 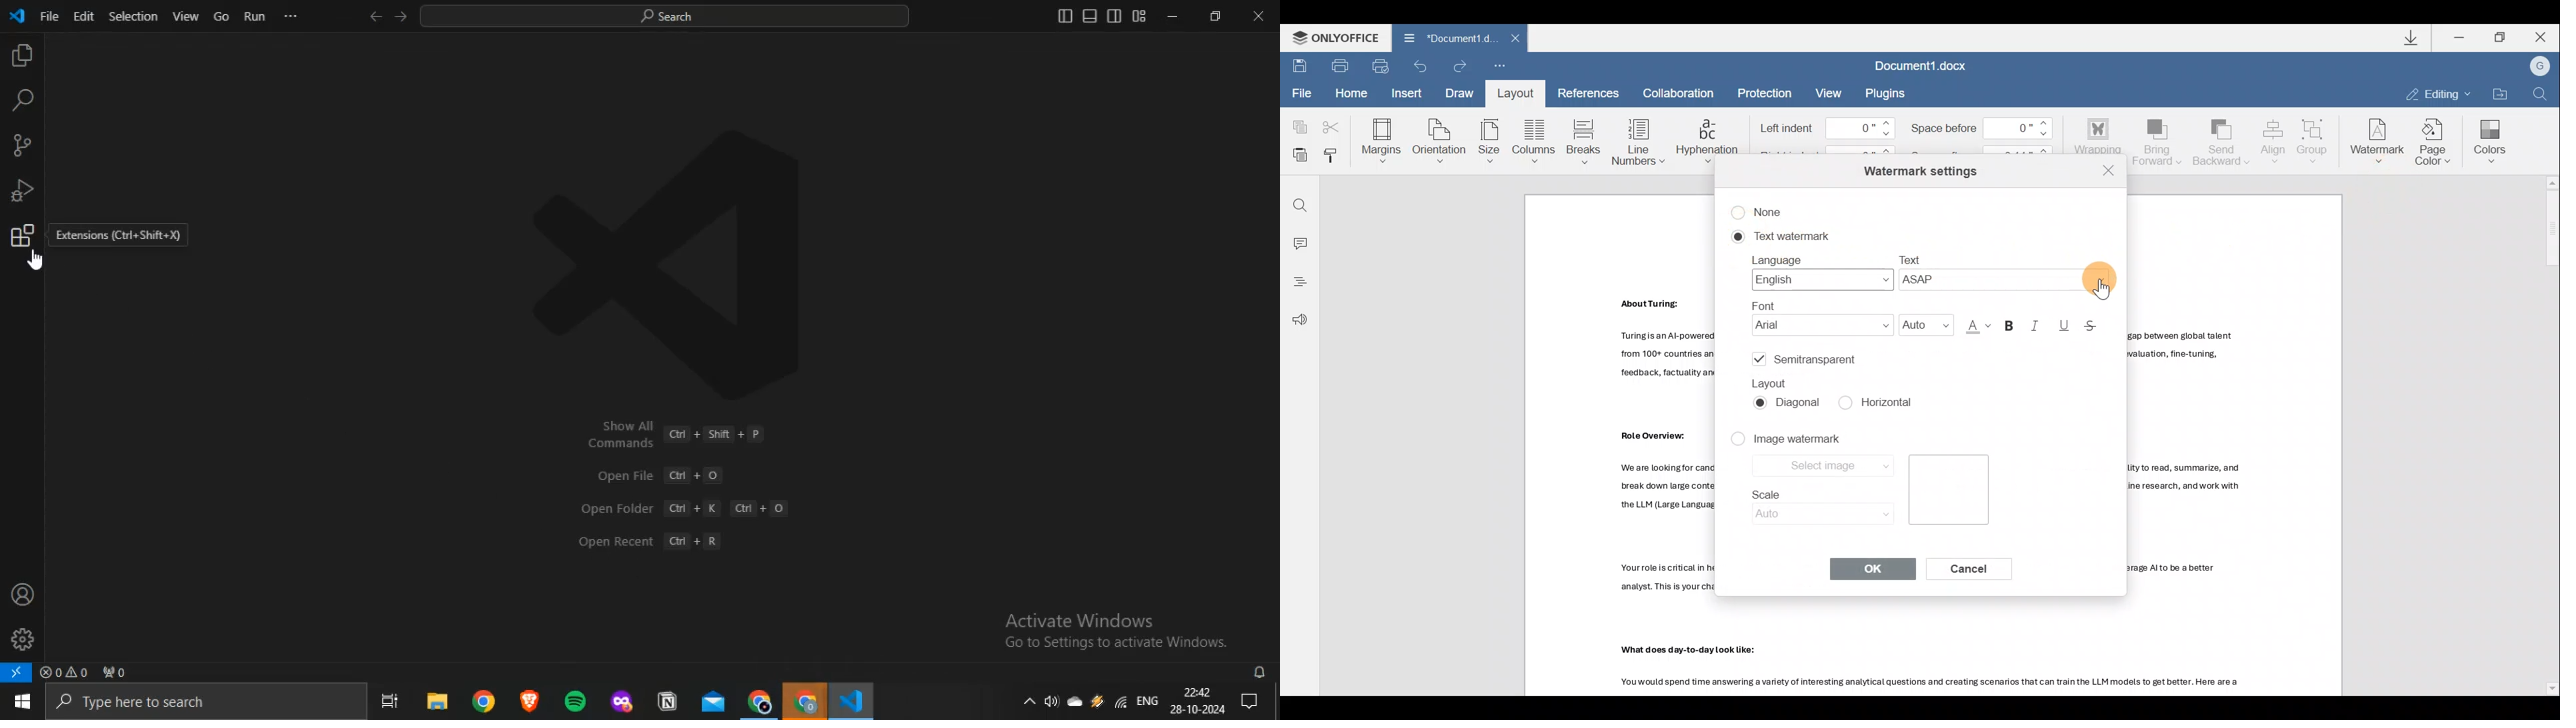 I want to click on open a remote window, so click(x=17, y=672).